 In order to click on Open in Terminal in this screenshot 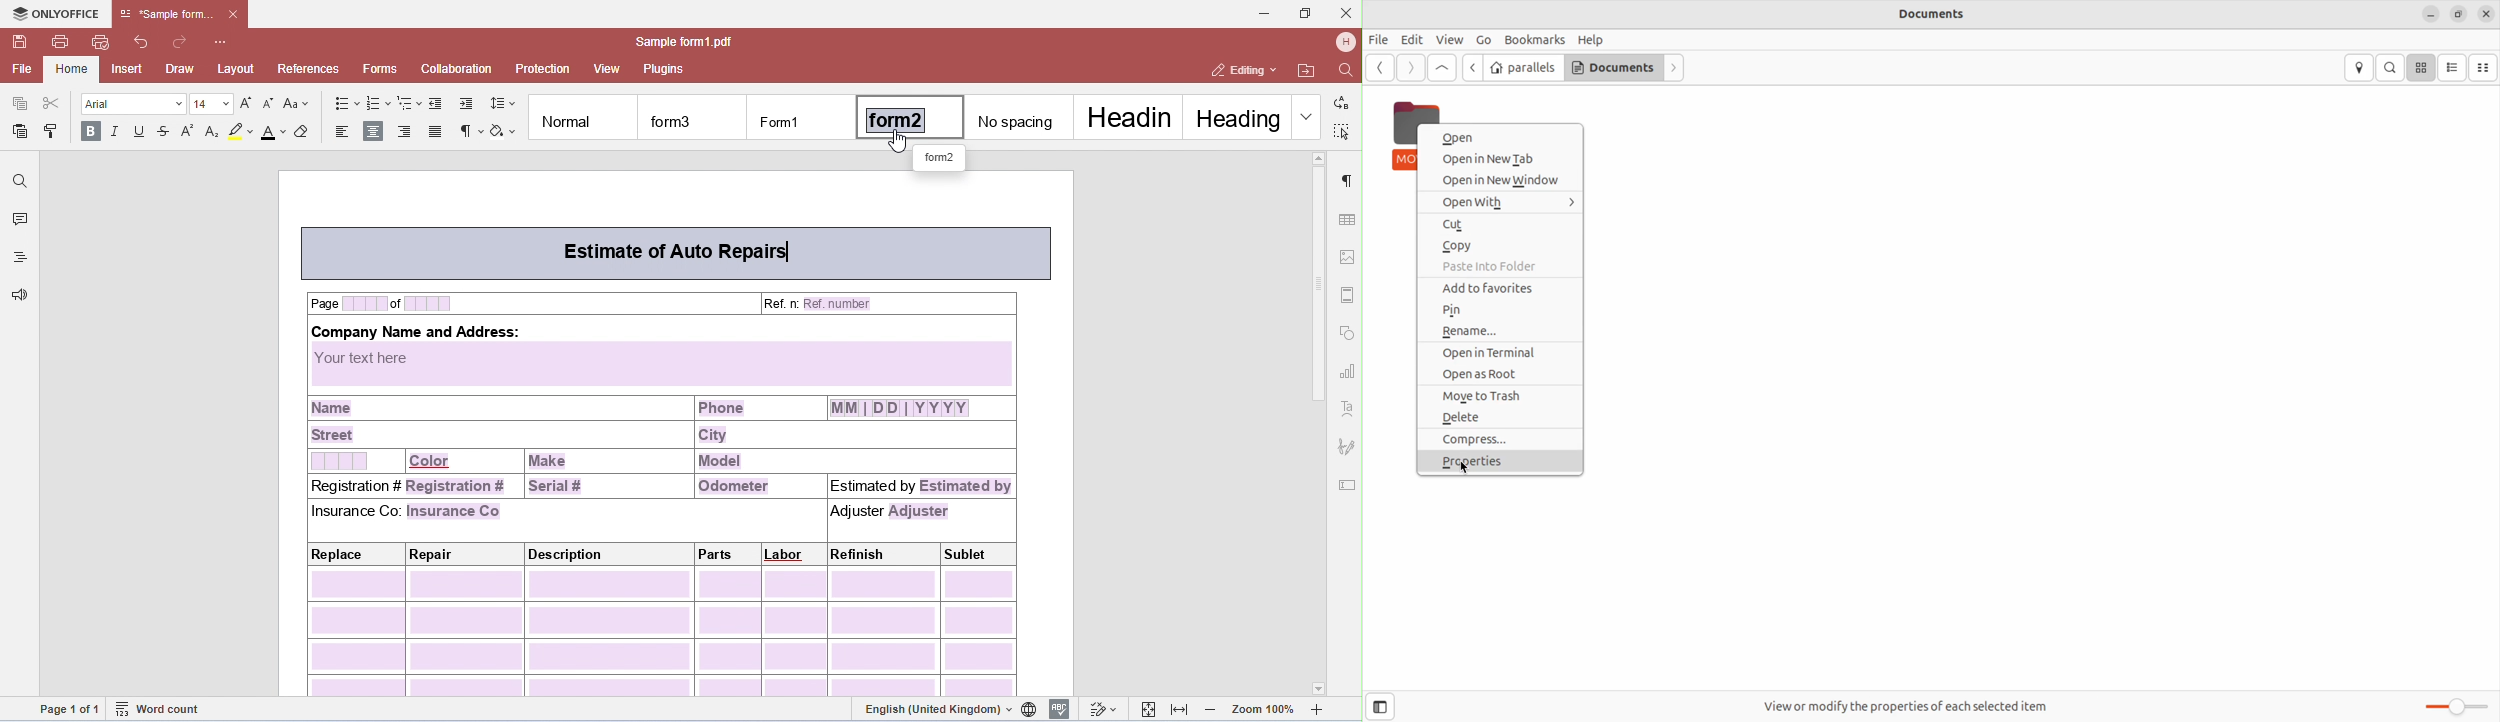, I will do `click(1497, 352)`.